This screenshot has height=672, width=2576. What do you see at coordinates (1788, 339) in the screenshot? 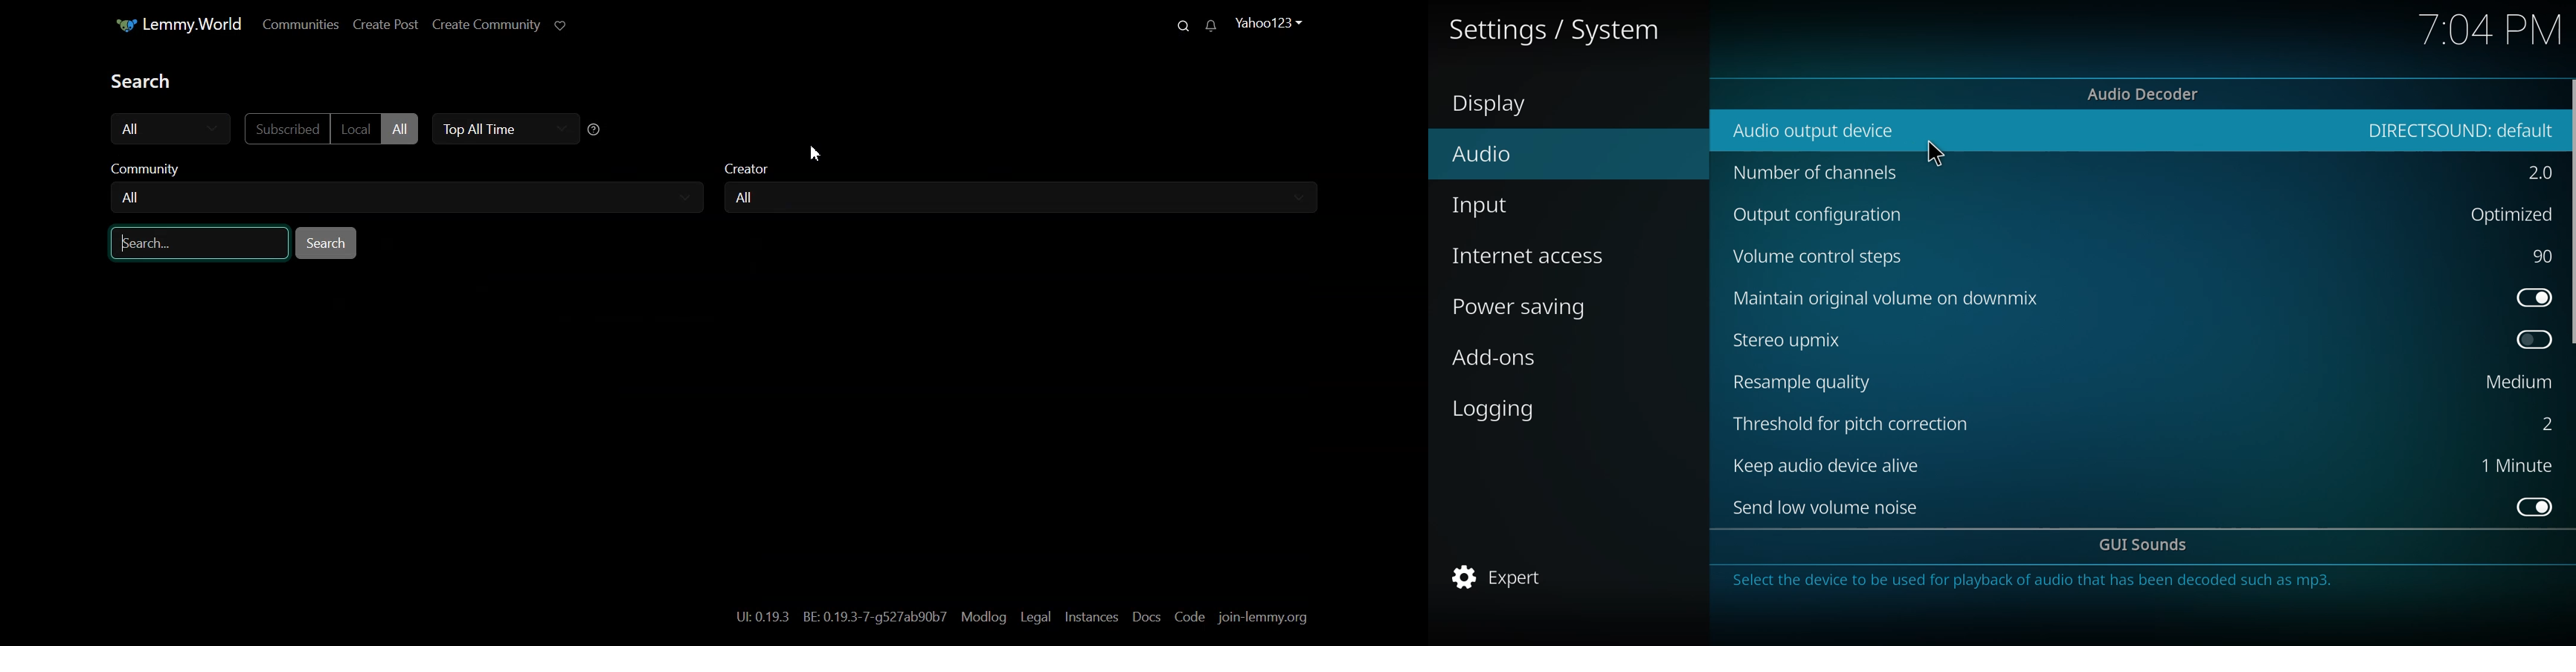
I see `stereo upmix` at bounding box center [1788, 339].